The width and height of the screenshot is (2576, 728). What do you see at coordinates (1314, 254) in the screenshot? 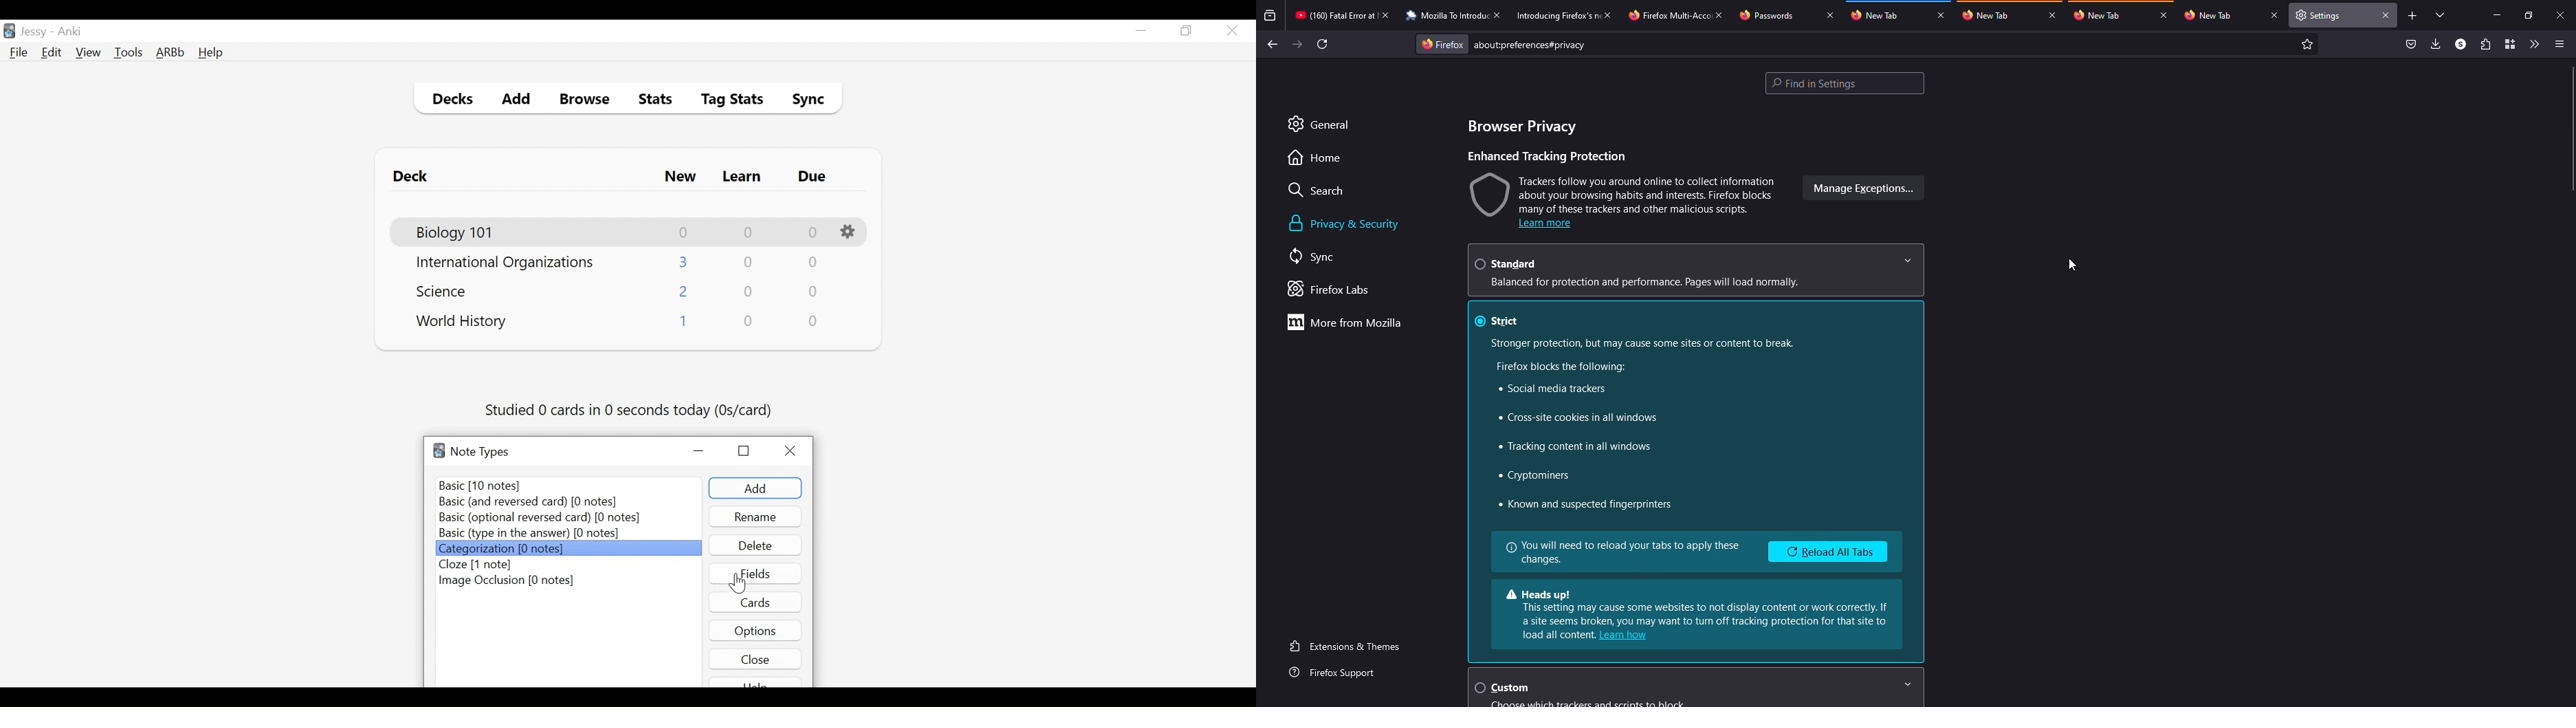
I see `sync` at bounding box center [1314, 254].